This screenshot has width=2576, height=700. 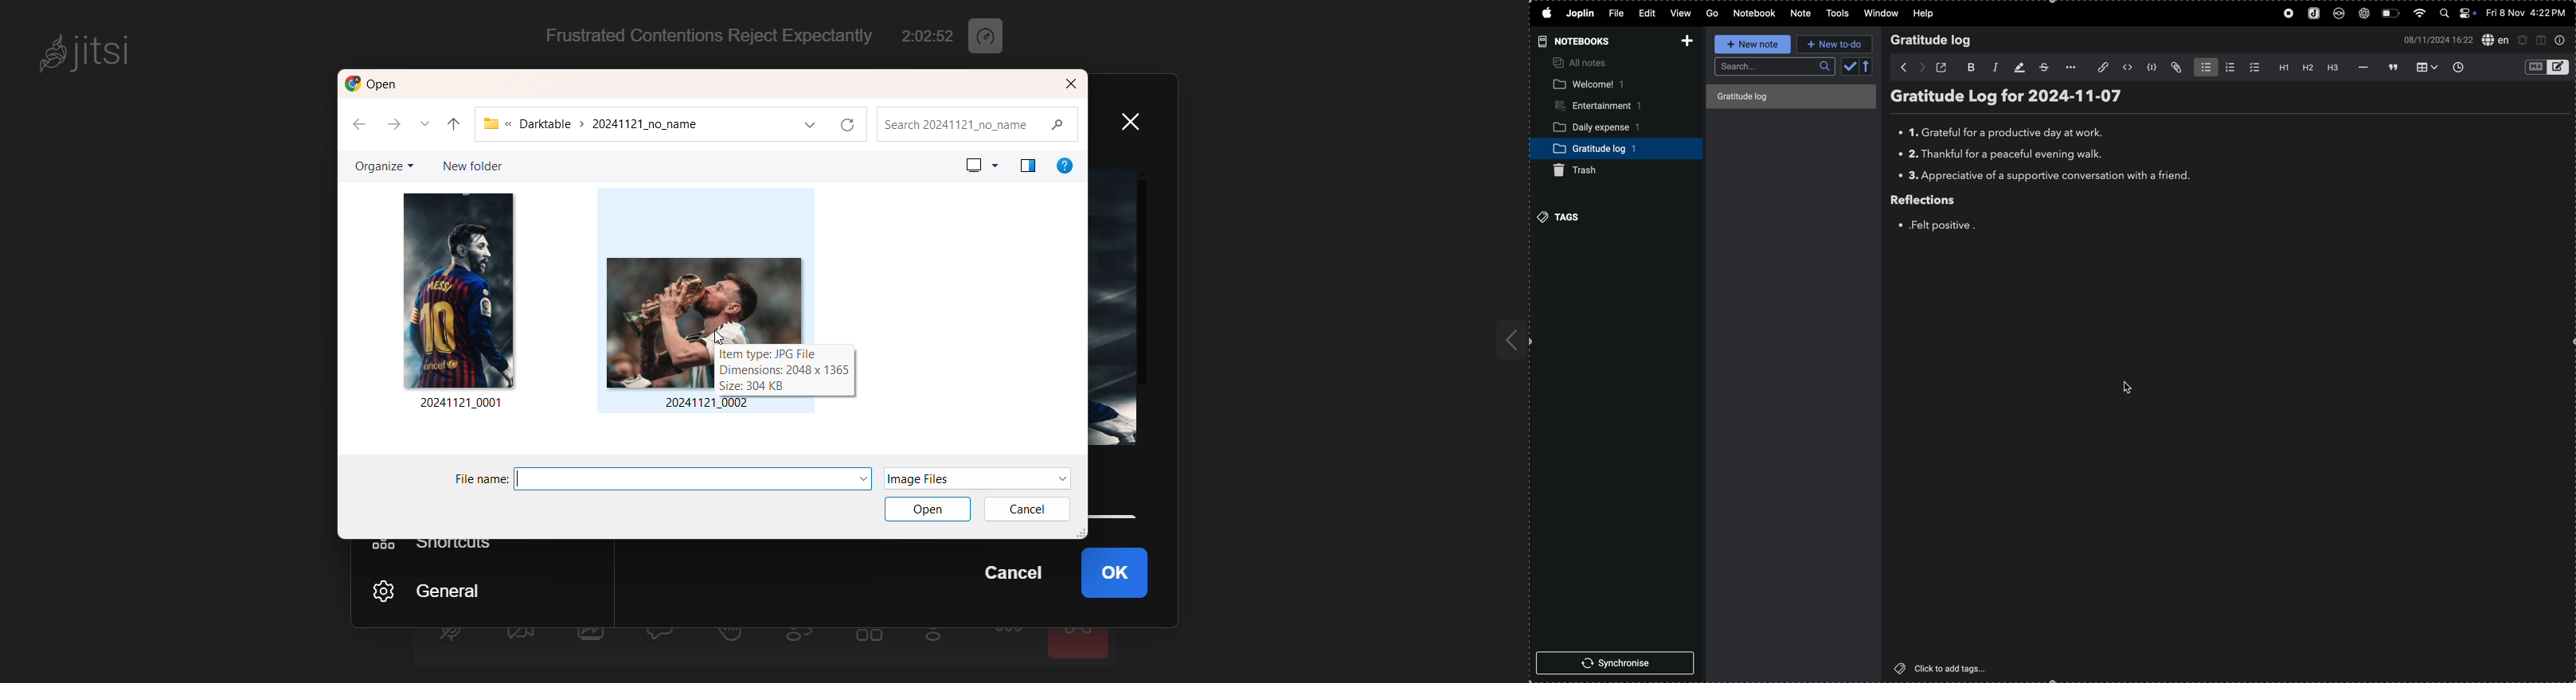 What do you see at coordinates (1649, 13) in the screenshot?
I see `edit` at bounding box center [1649, 13].